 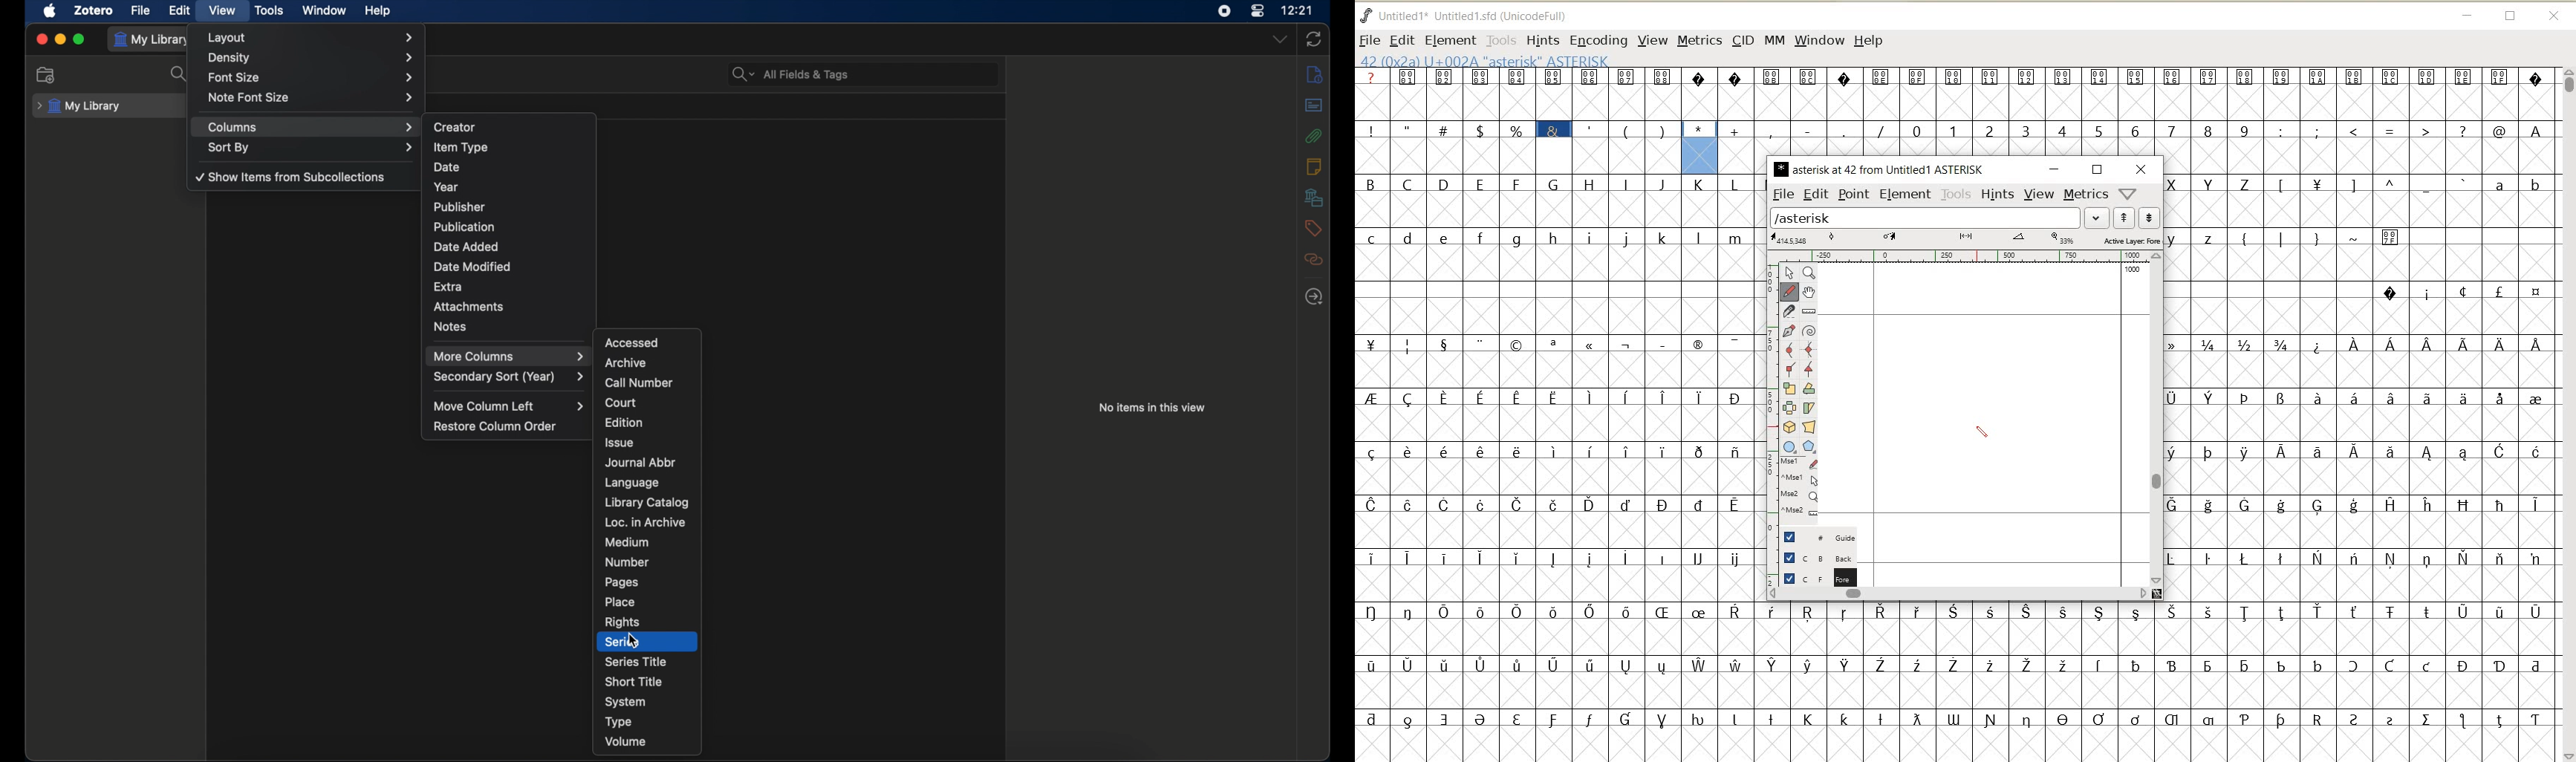 What do you see at coordinates (447, 167) in the screenshot?
I see `date` at bounding box center [447, 167].